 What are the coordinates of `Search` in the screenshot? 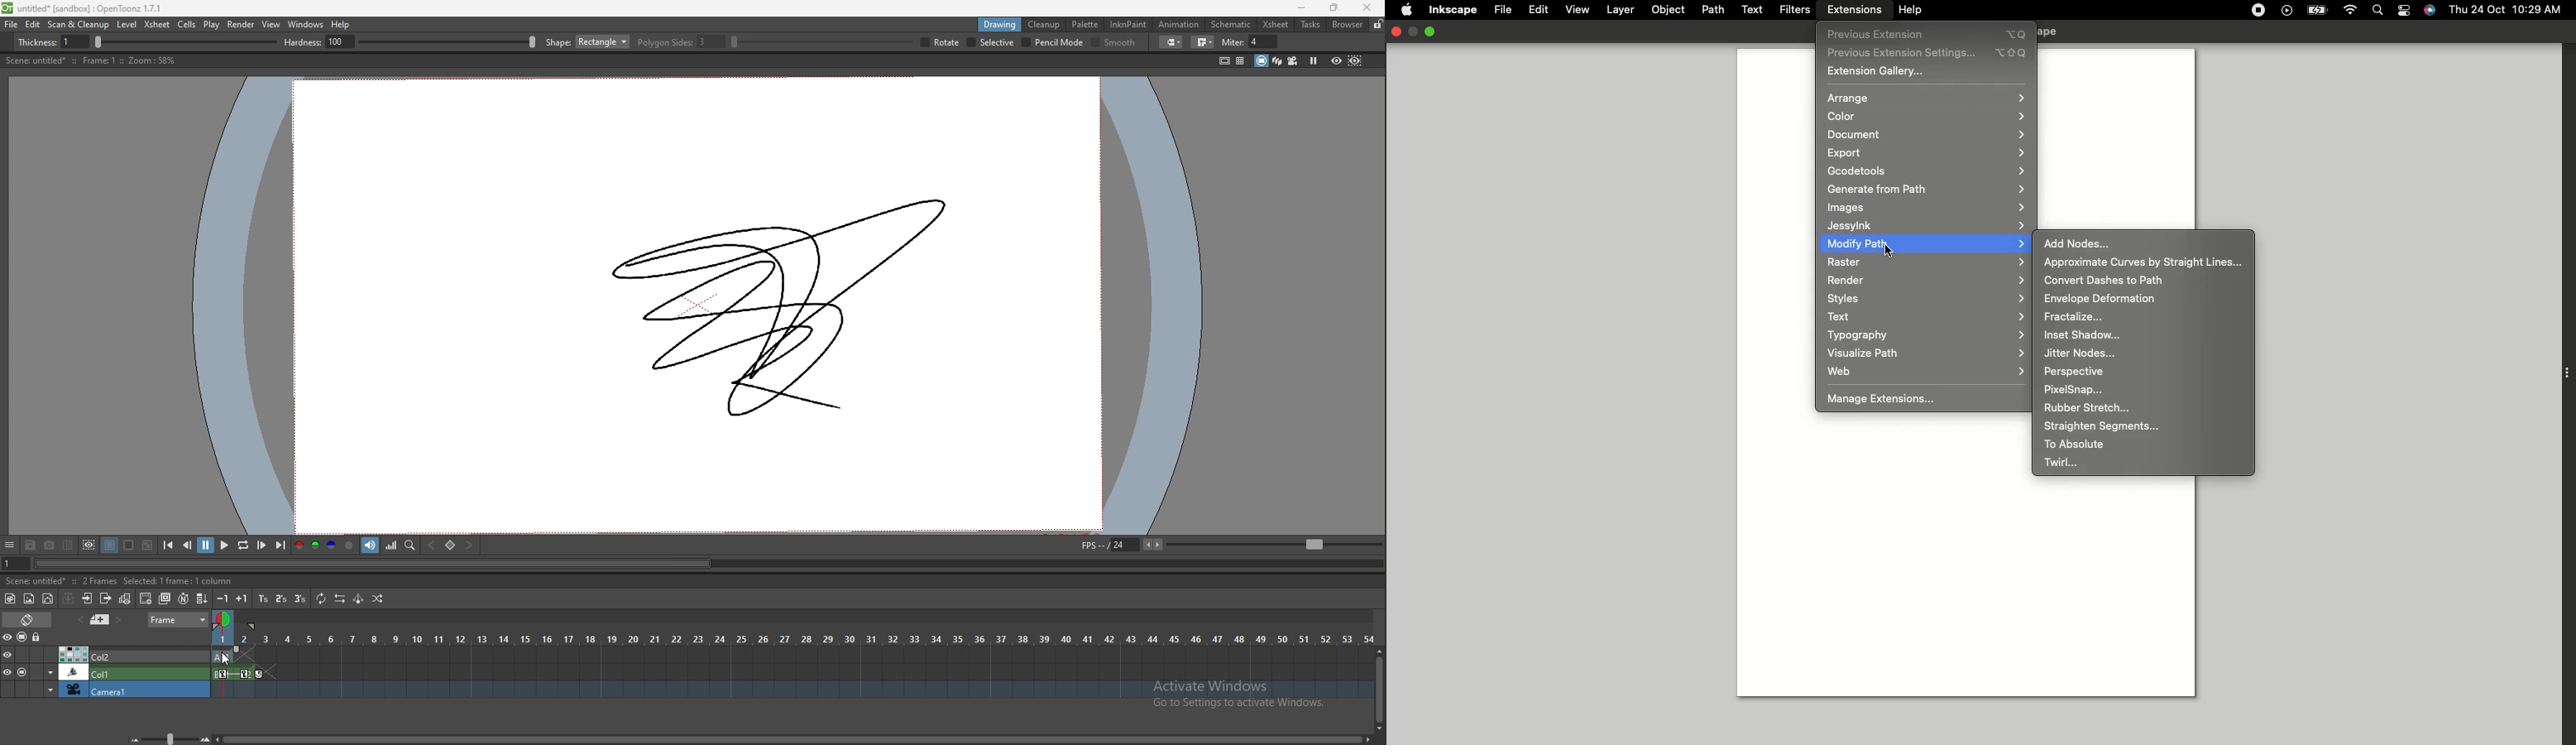 It's located at (2374, 12).